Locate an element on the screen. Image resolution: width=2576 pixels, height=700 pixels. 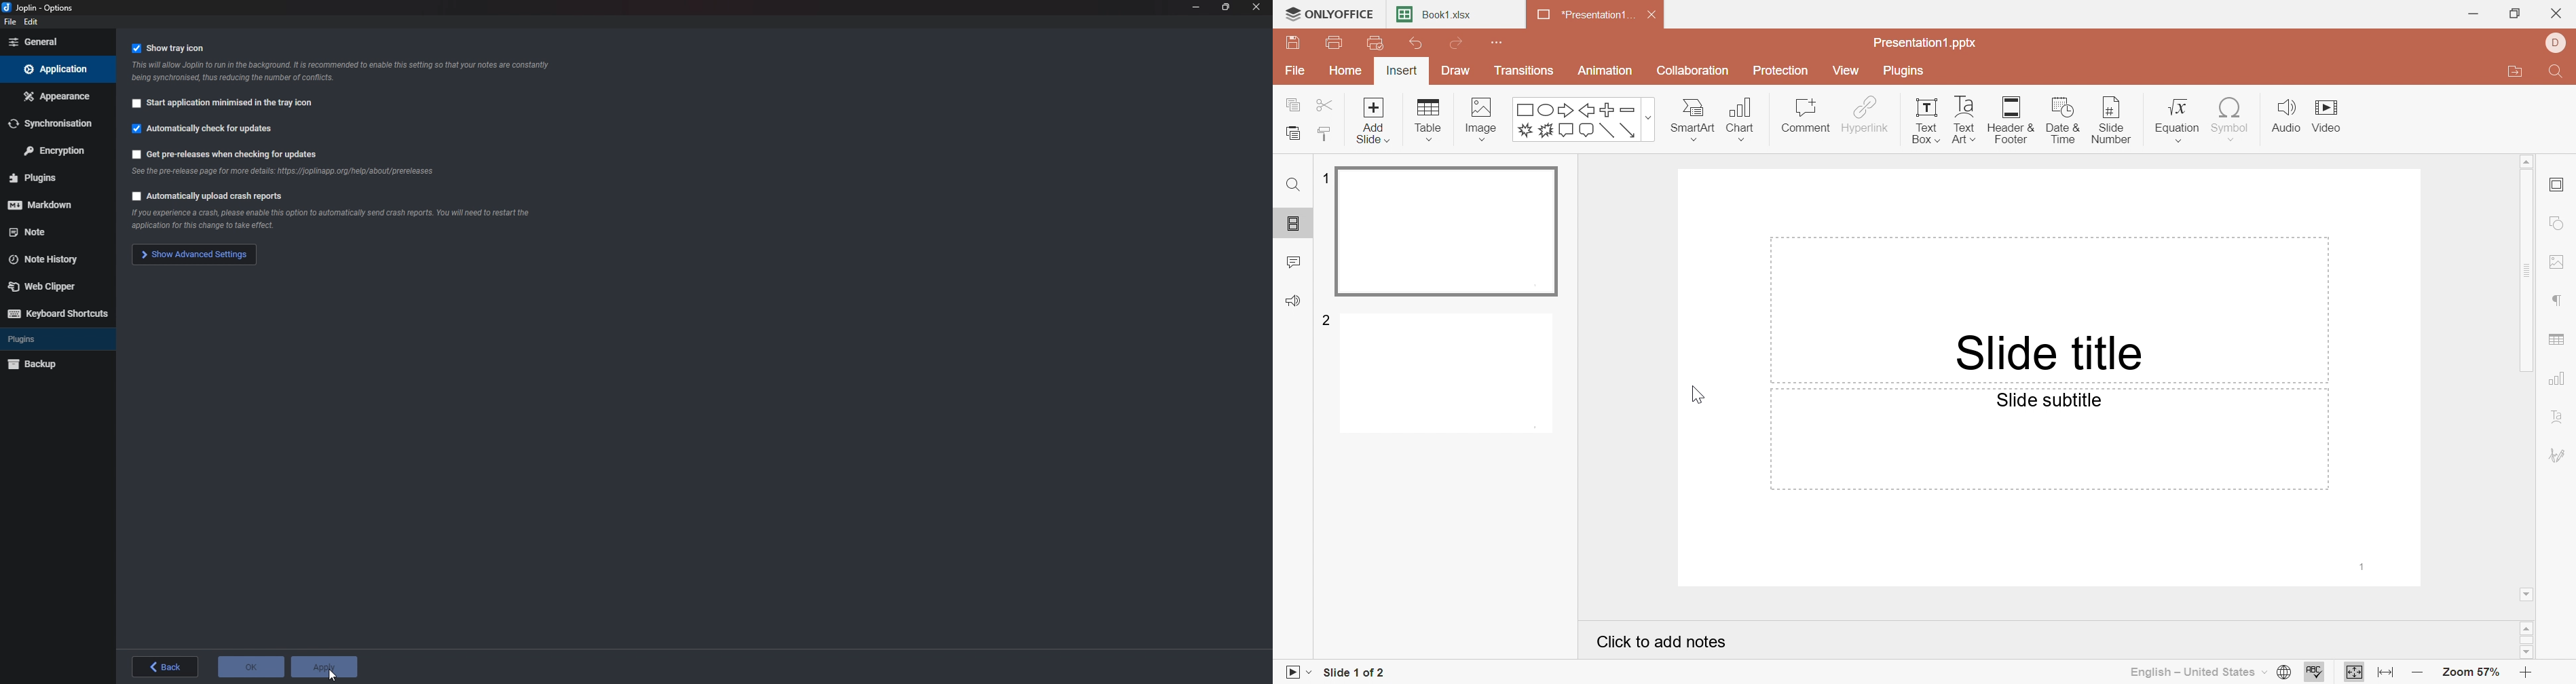
Show advanced settings is located at coordinates (192, 255).